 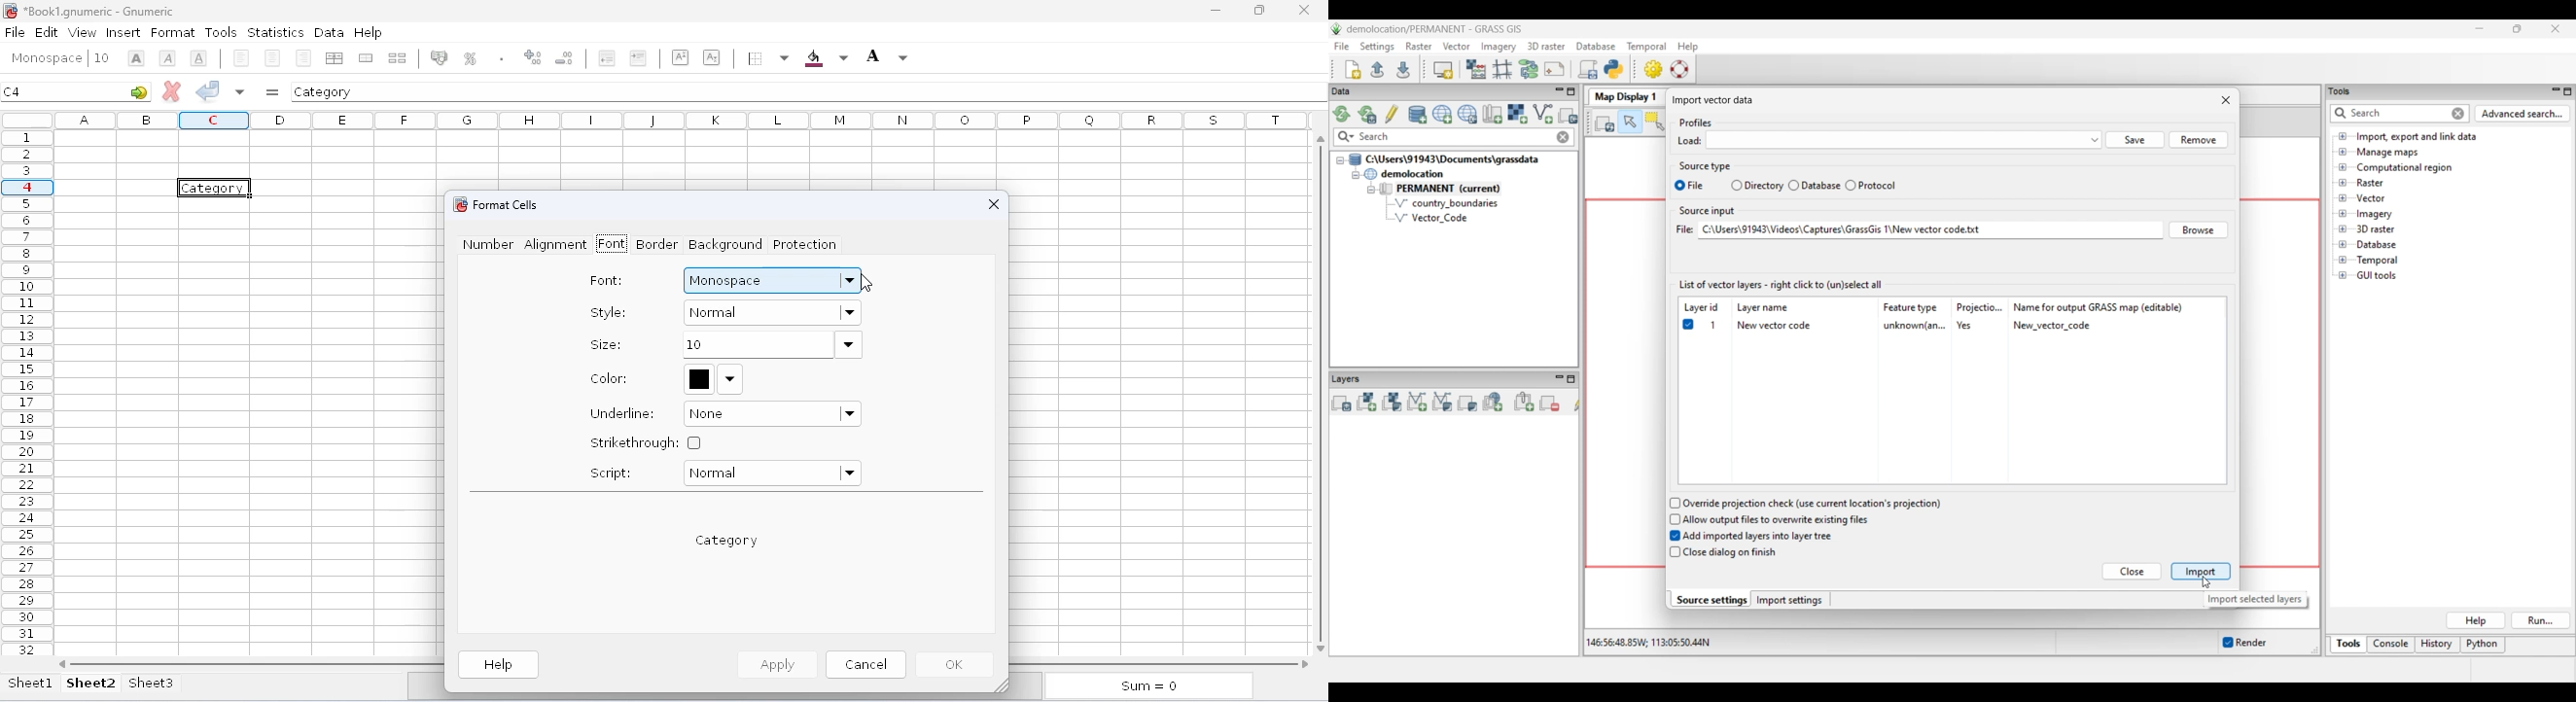 I want to click on logo, so click(x=10, y=11).